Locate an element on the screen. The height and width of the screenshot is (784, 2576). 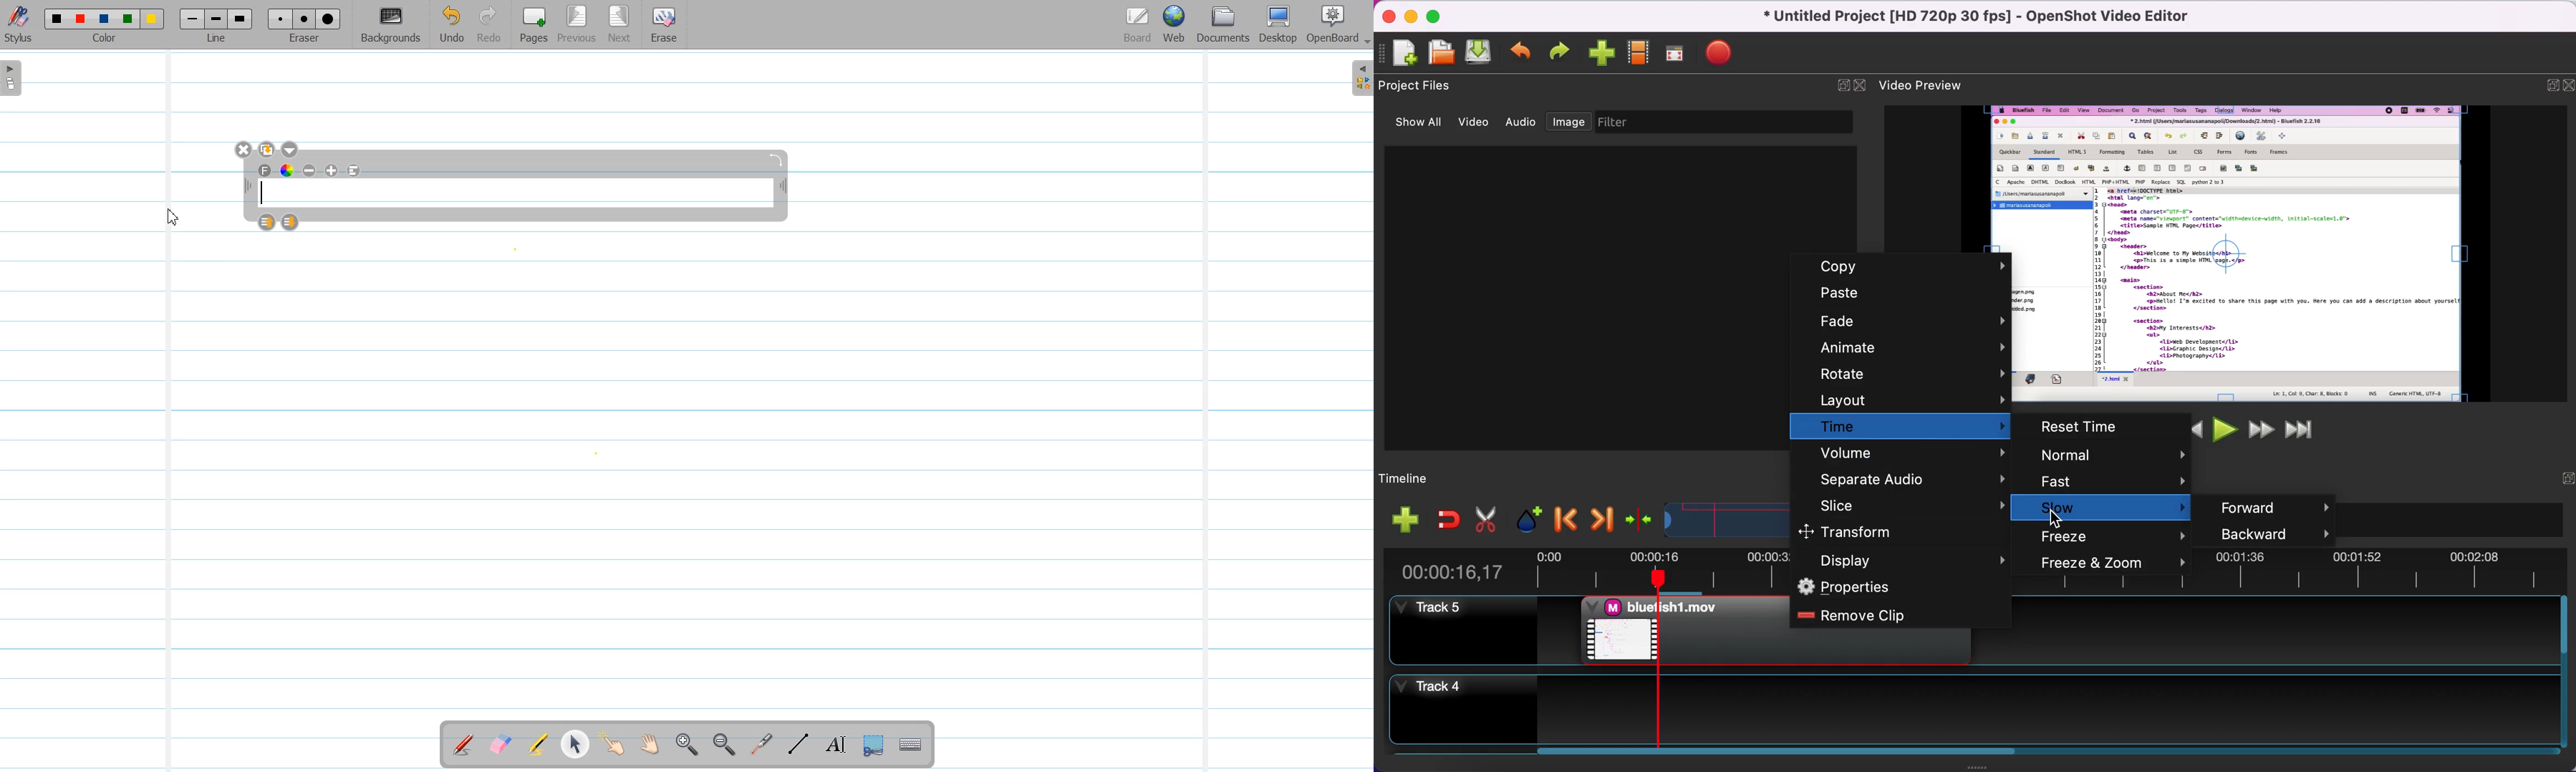
save project is located at coordinates (1481, 52).